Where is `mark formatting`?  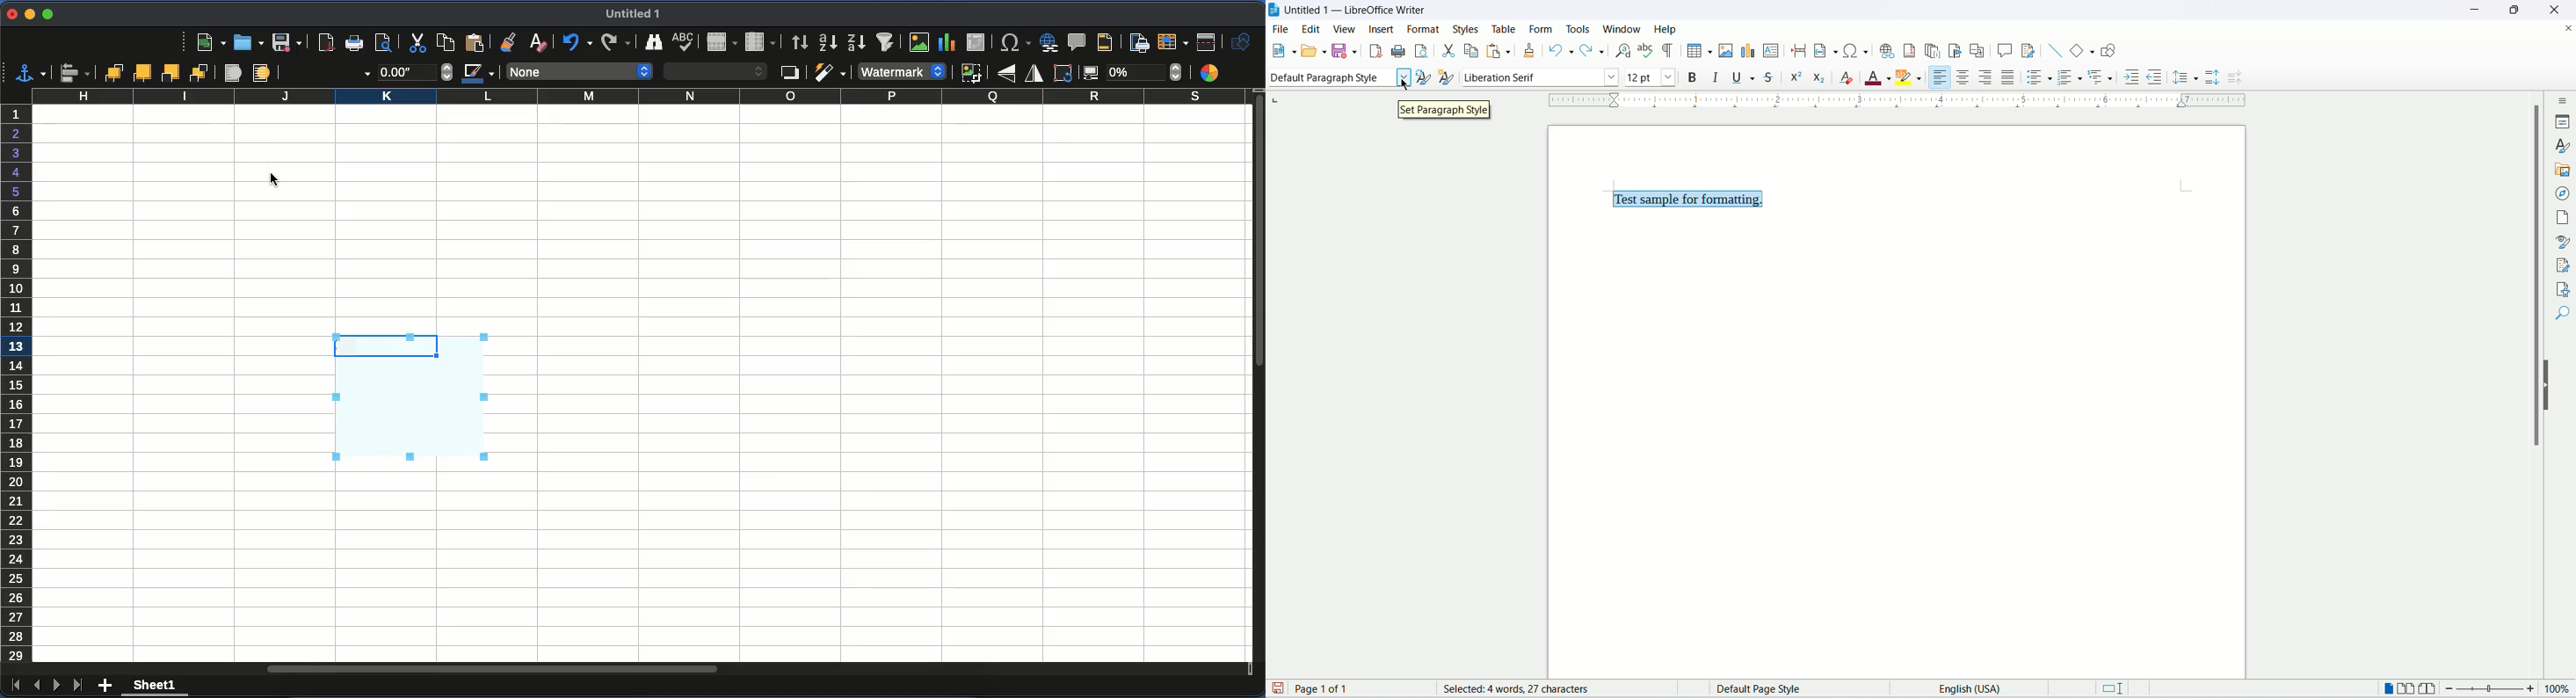 mark formatting is located at coordinates (1669, 51).